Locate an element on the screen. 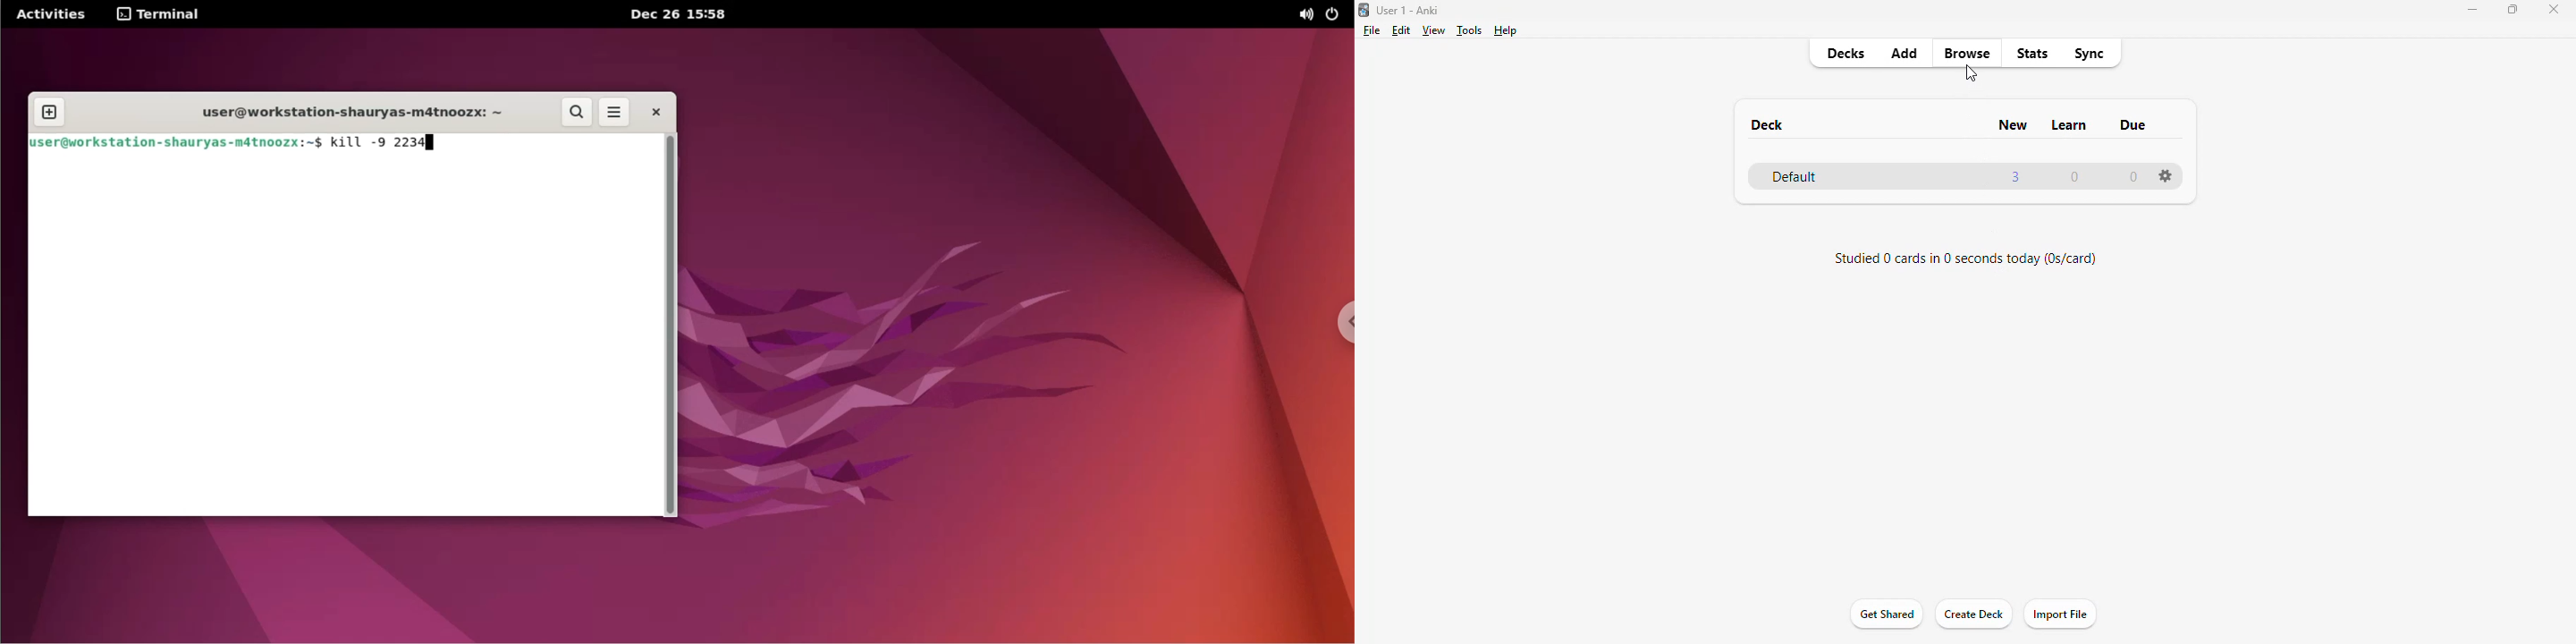  maximize is located at coordinates (2513, 9).